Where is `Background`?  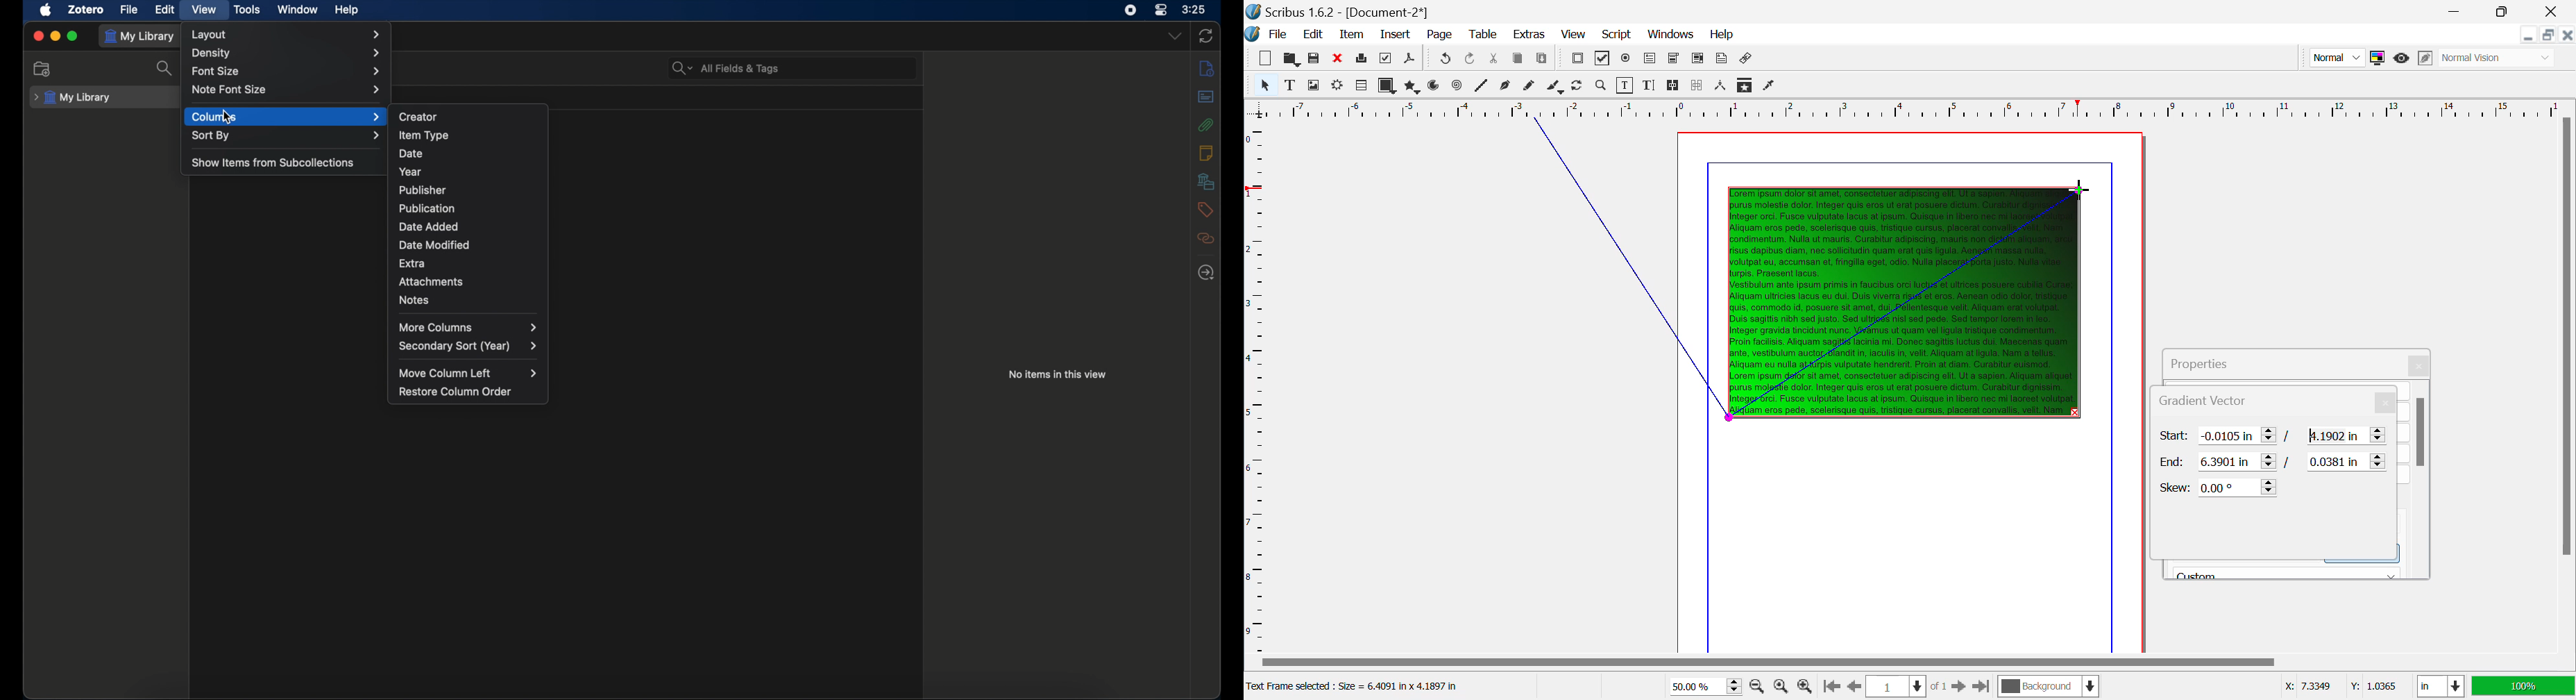 Background is located at coordinates (2048, 688).